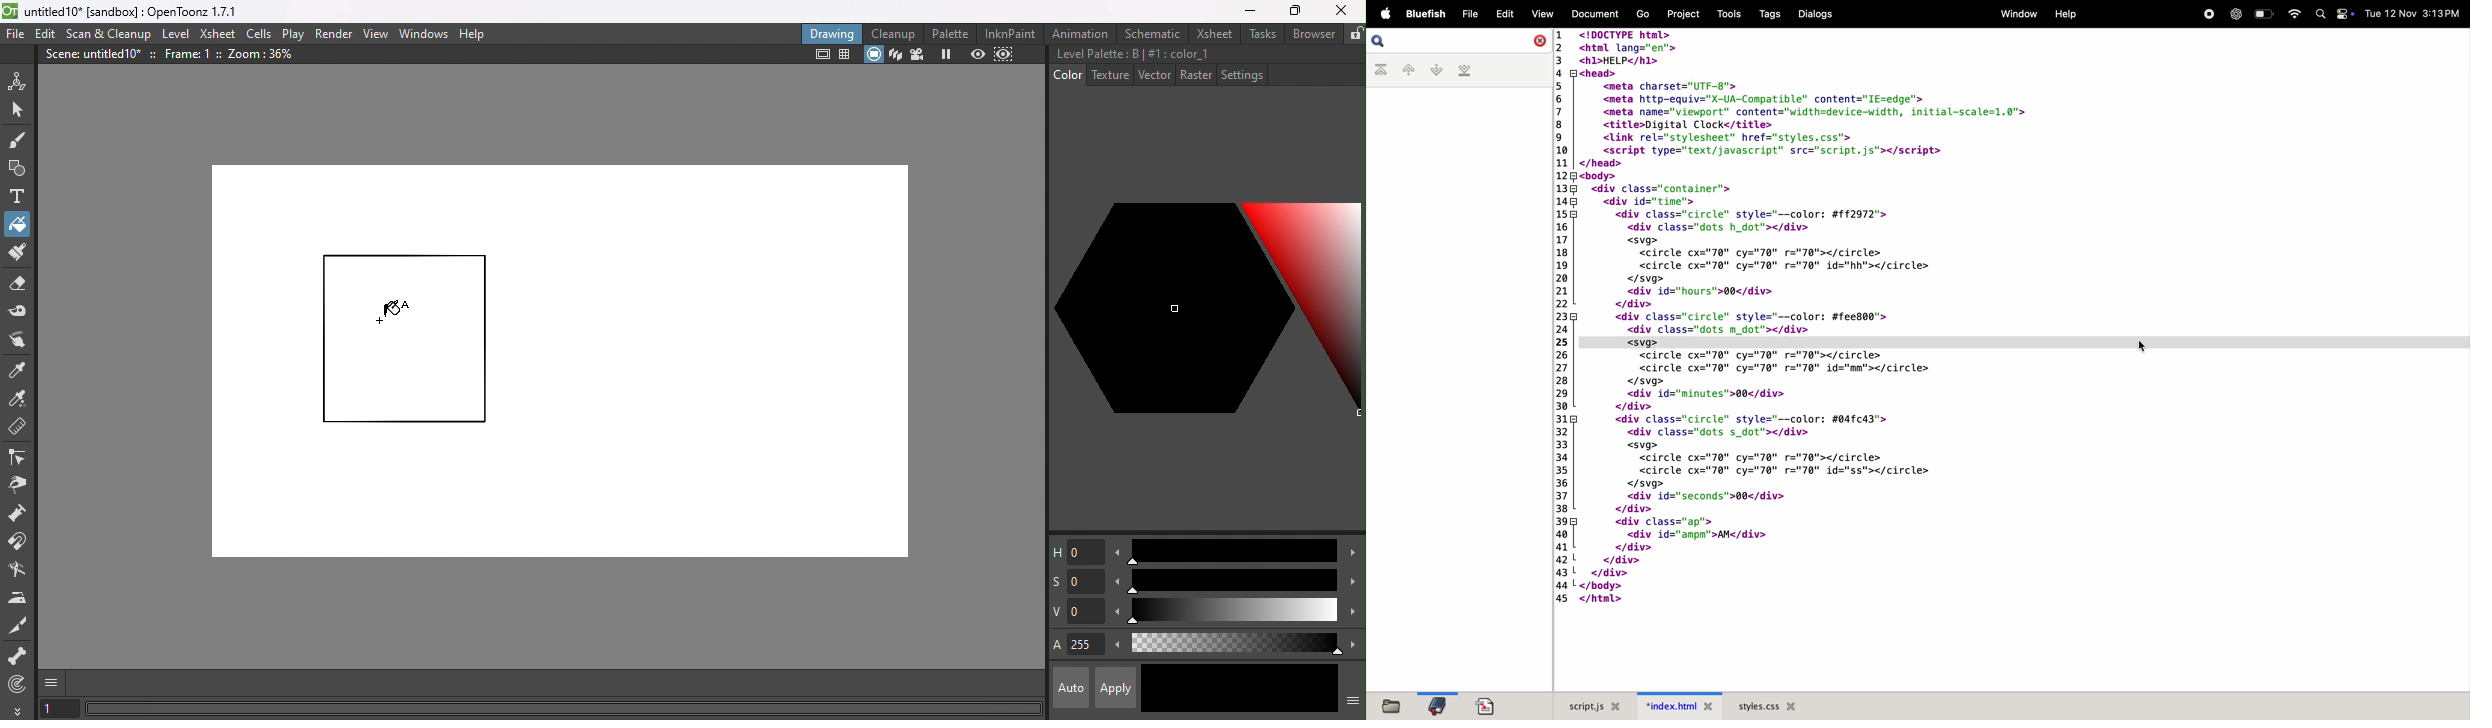  I want to click on Close, so click(1342, 10).